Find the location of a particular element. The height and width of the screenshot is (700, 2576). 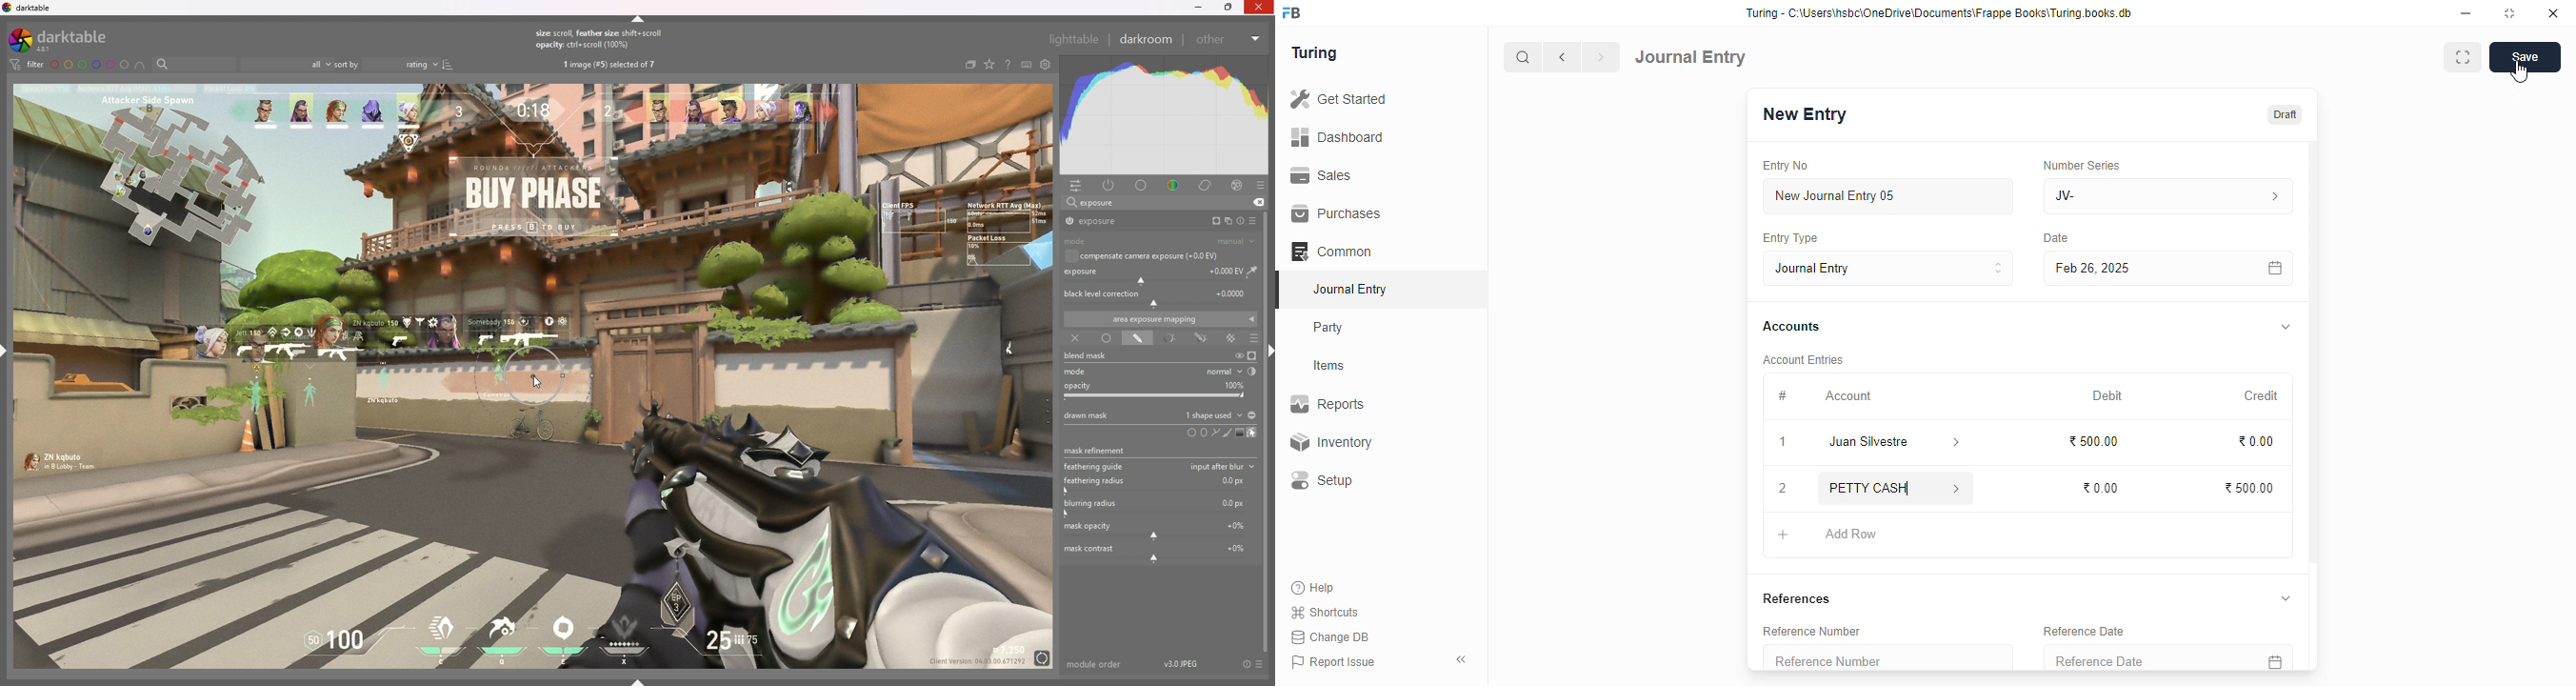

color is located at coordinates (1173, 185).